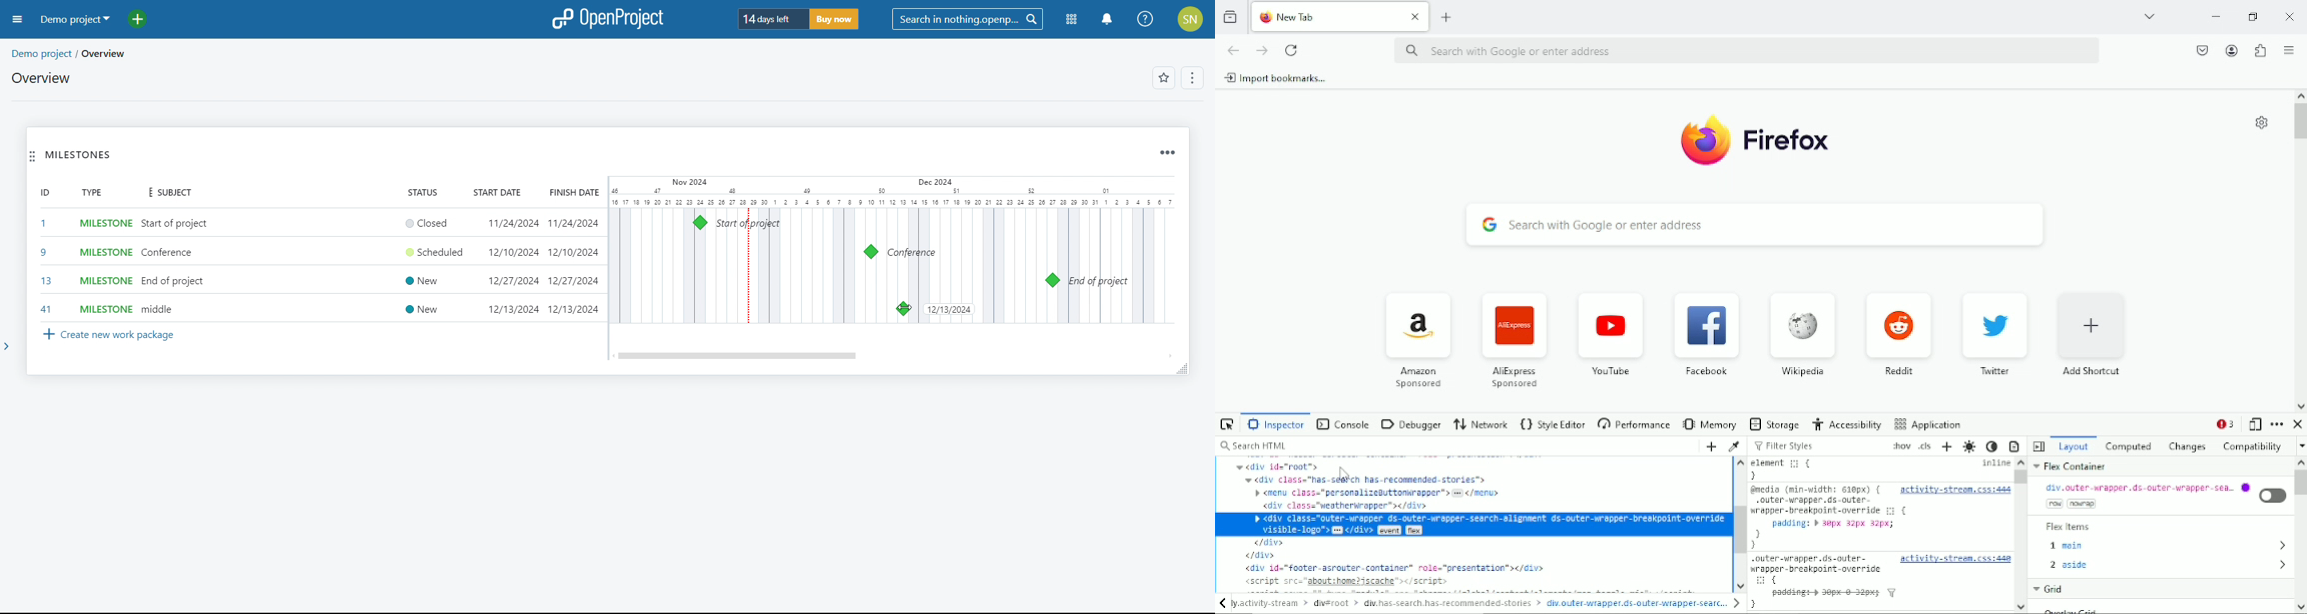  I want to click on <script src =  "about:home?iscache"></script>, so click(1344, 582).